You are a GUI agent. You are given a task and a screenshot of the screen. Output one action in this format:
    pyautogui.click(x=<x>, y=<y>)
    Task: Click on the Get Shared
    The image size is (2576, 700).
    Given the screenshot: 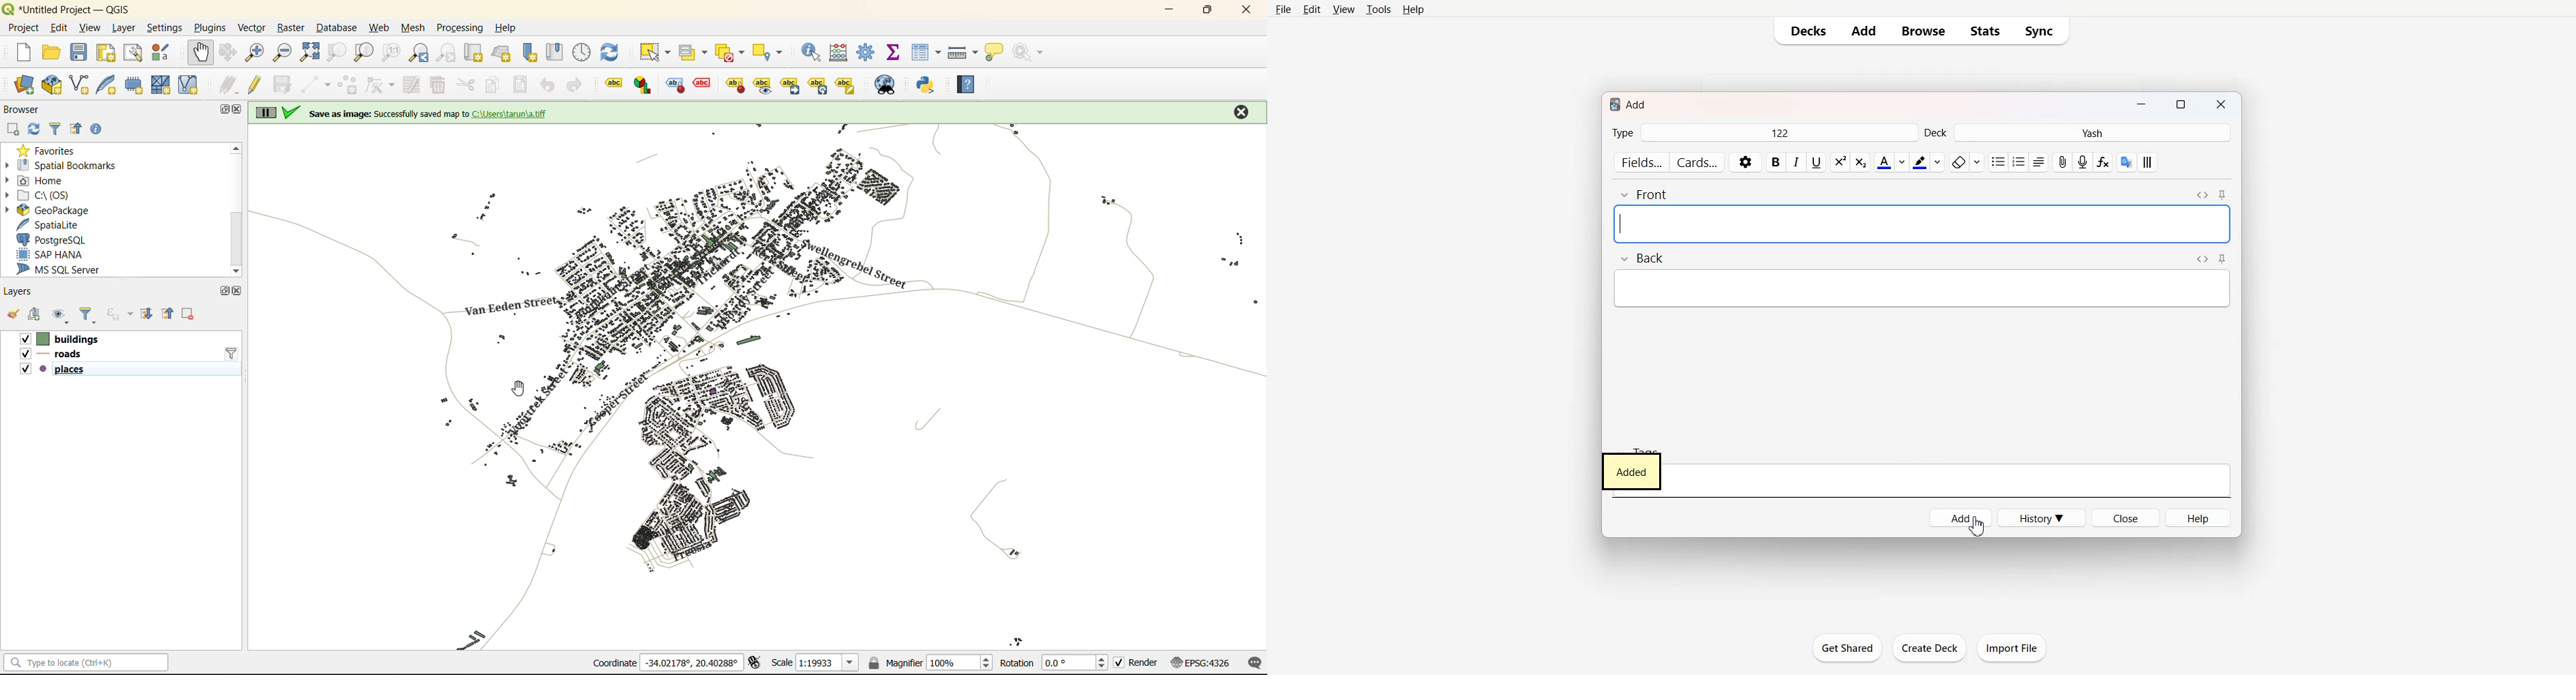 What is the action you would take?
    pyautogui.click(x=1846, y=647)
    